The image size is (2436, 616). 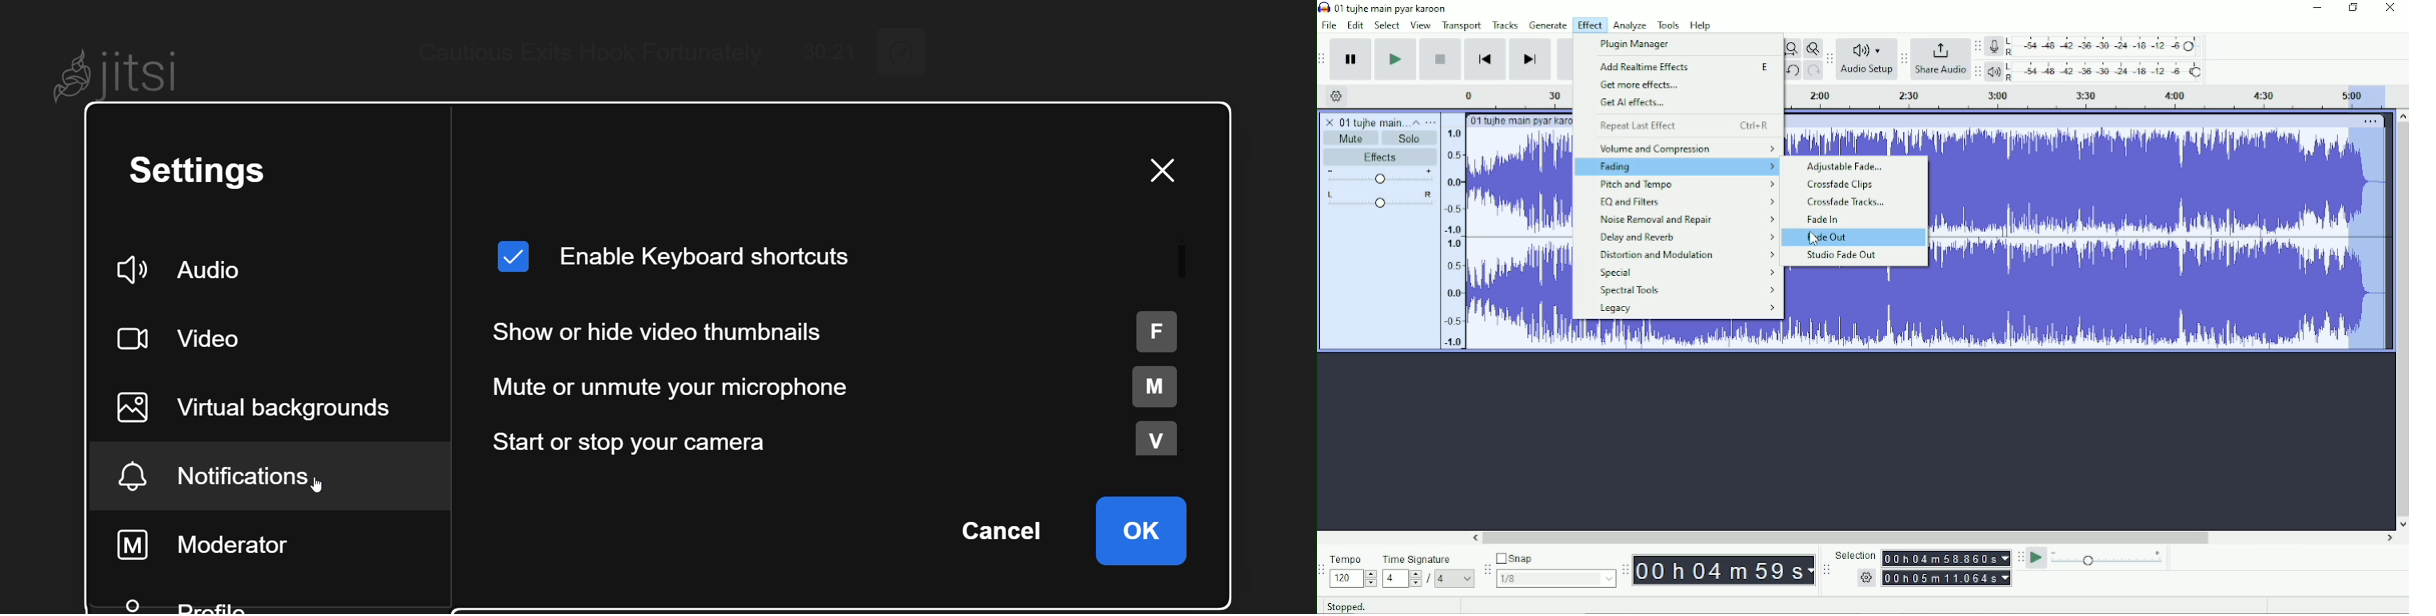 I want to click on settings, so click(x=1866, y=577).